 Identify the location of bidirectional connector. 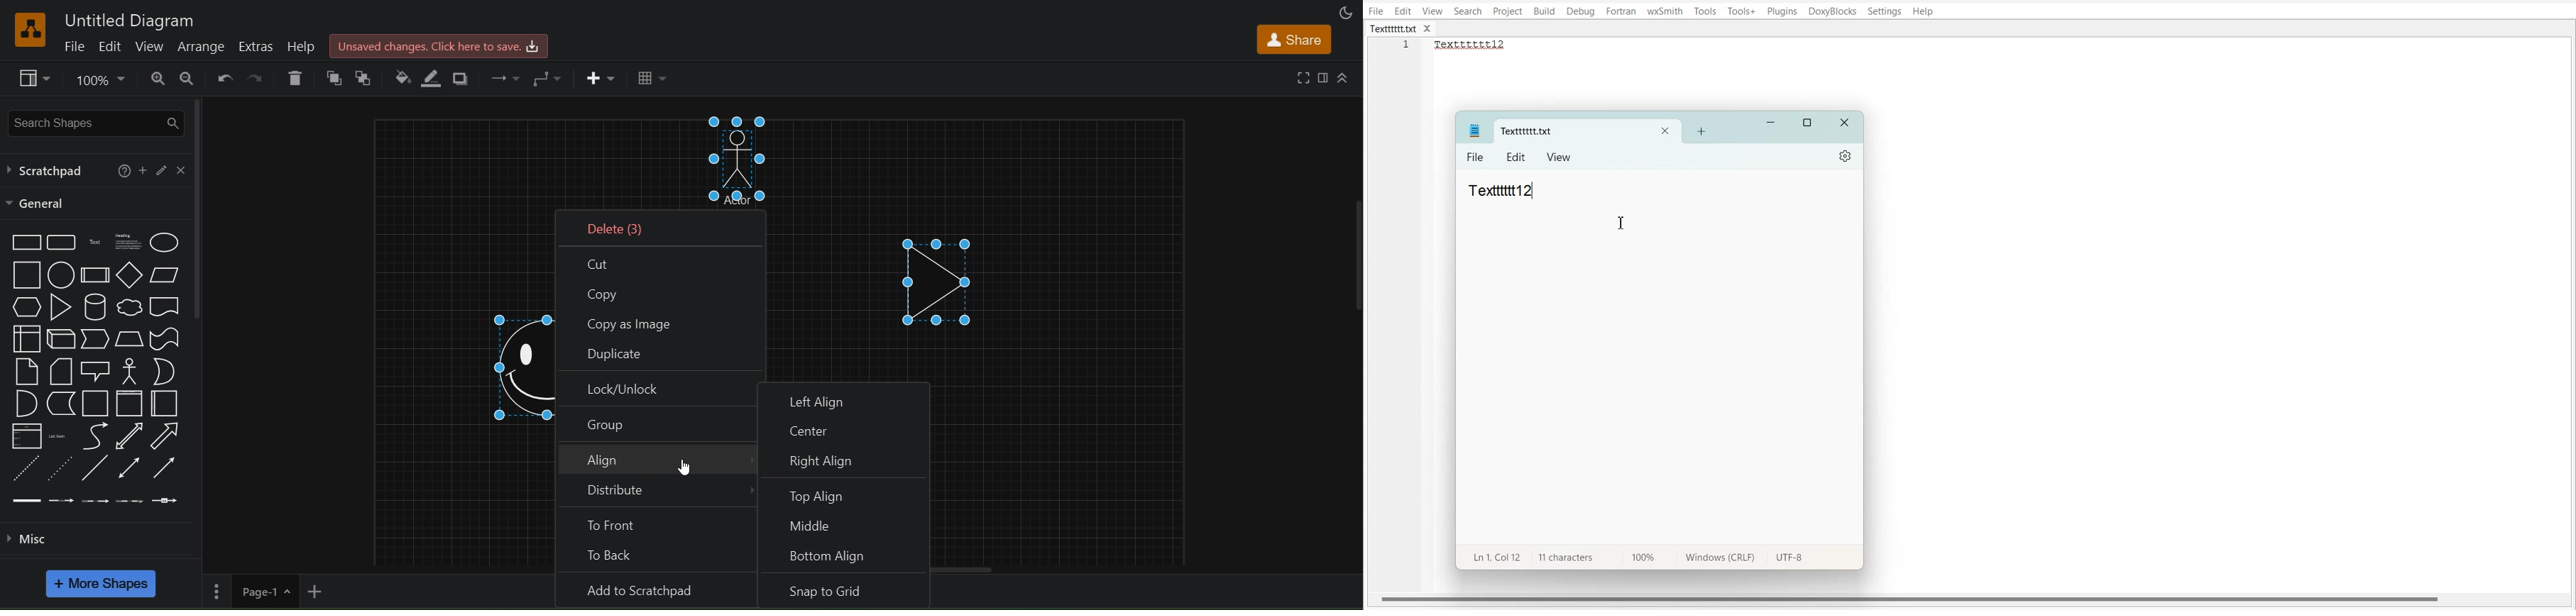
(131, 468).